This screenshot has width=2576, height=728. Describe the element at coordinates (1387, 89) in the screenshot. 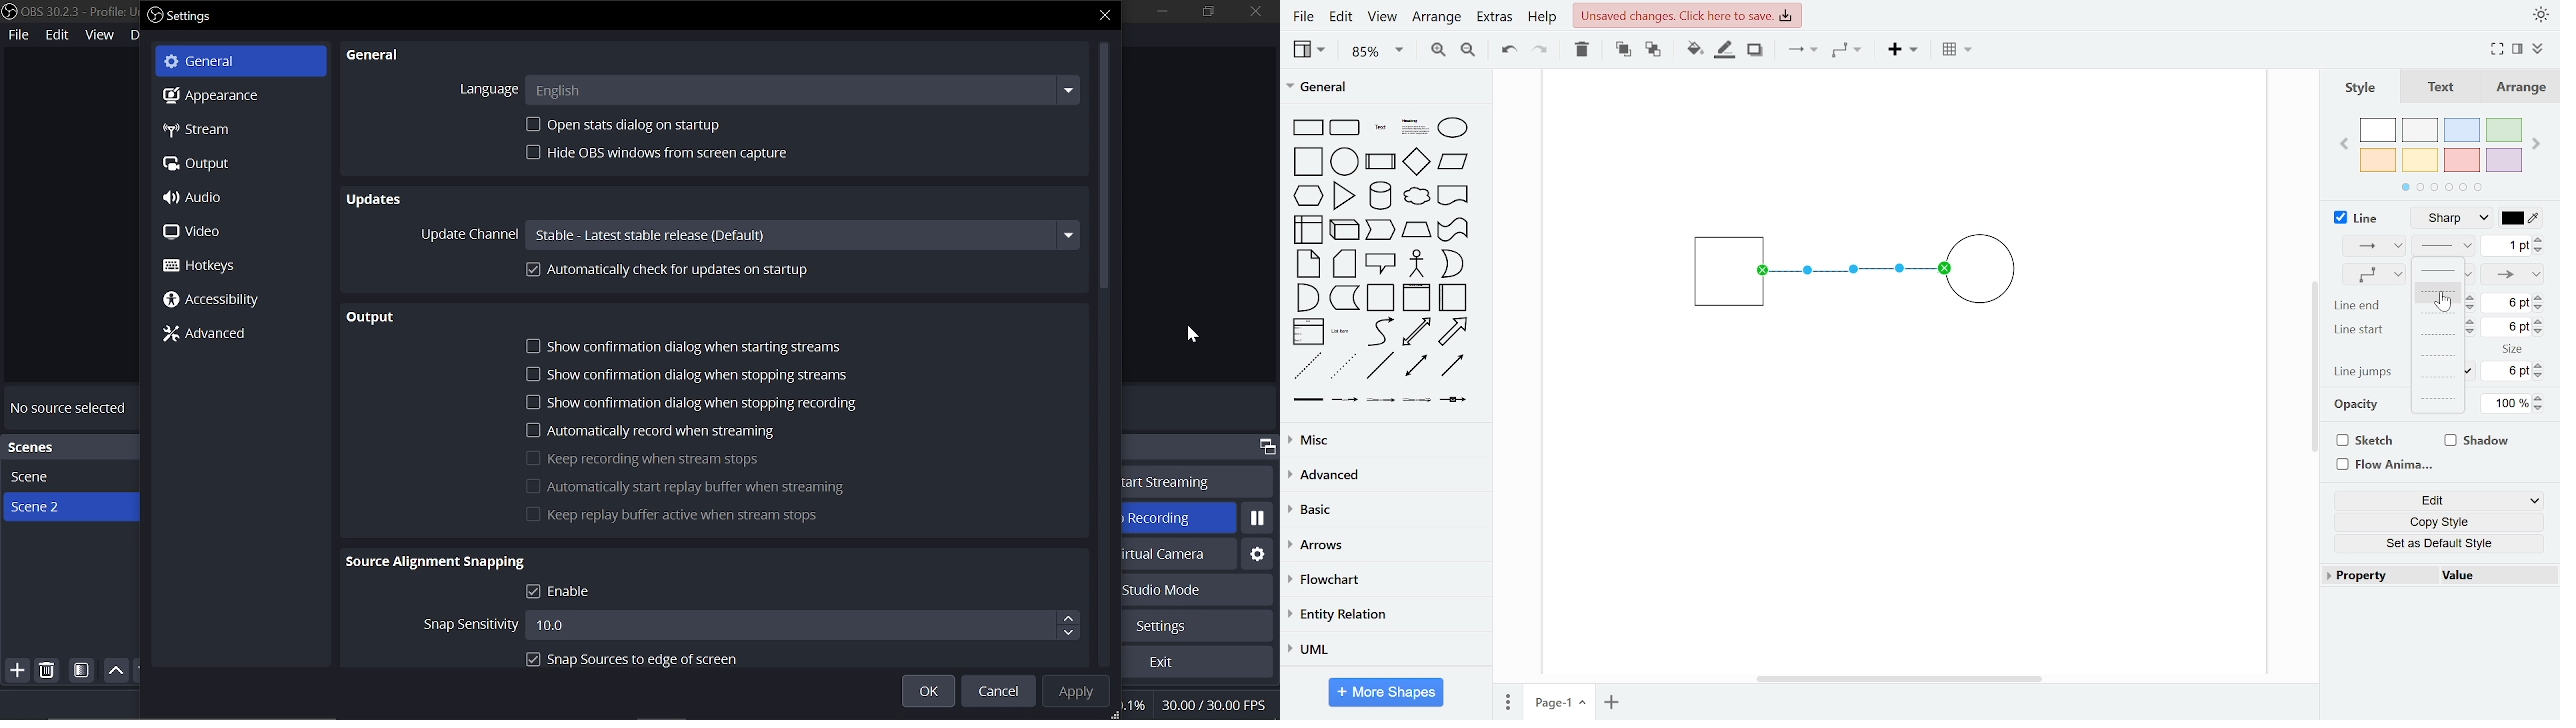

I see `general` at that location.